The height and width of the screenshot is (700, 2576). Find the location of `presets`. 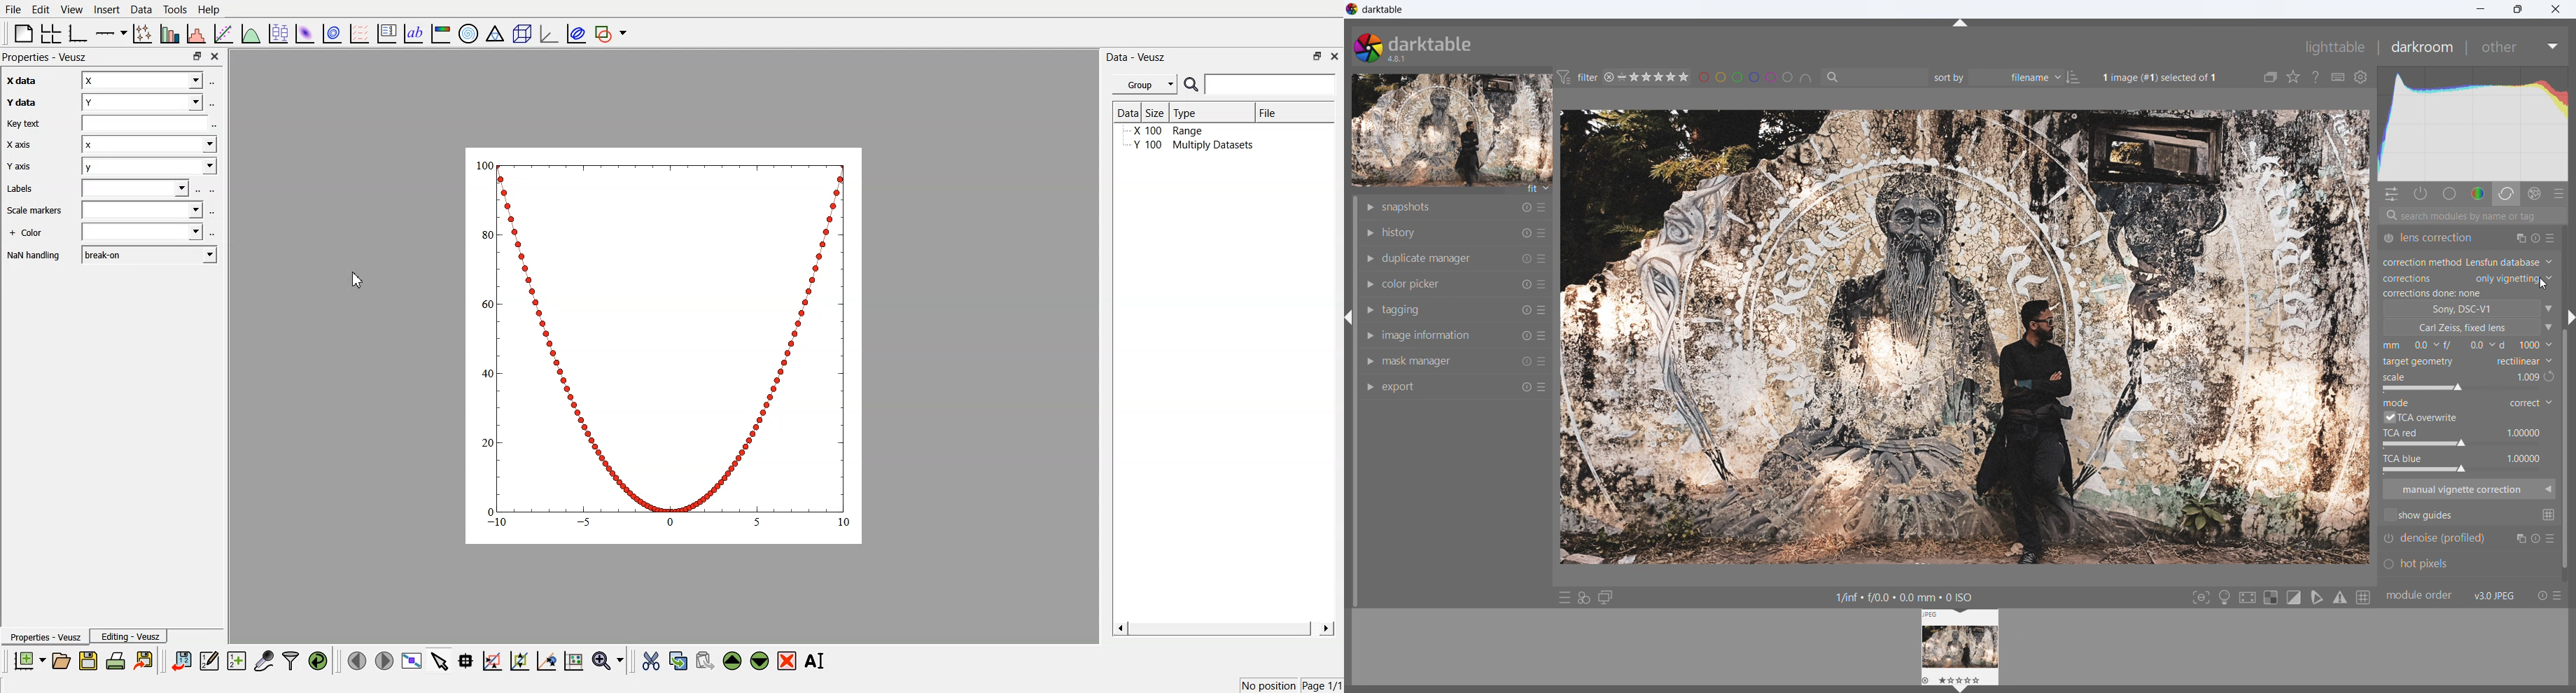

presets is located at coordinates (2560, 192).